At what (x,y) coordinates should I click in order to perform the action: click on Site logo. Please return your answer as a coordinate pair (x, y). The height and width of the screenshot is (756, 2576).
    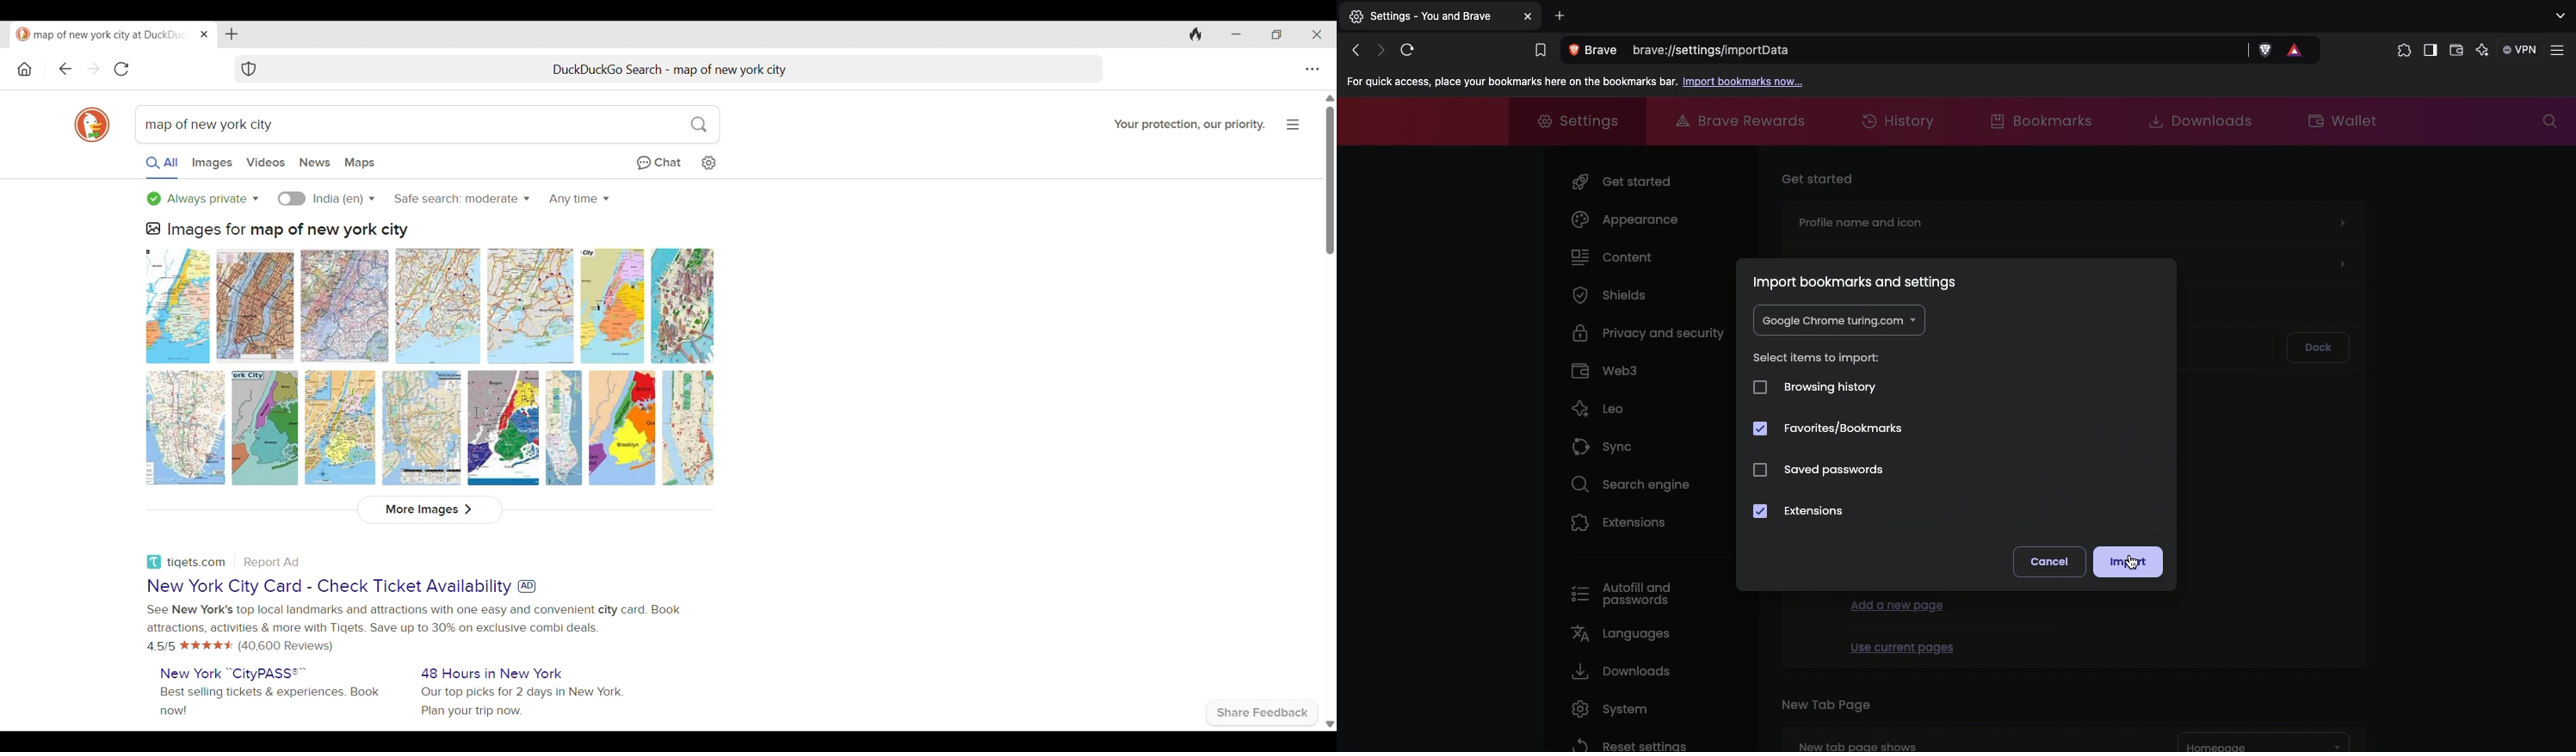
    Looking at the image, I should click on (154, 562).